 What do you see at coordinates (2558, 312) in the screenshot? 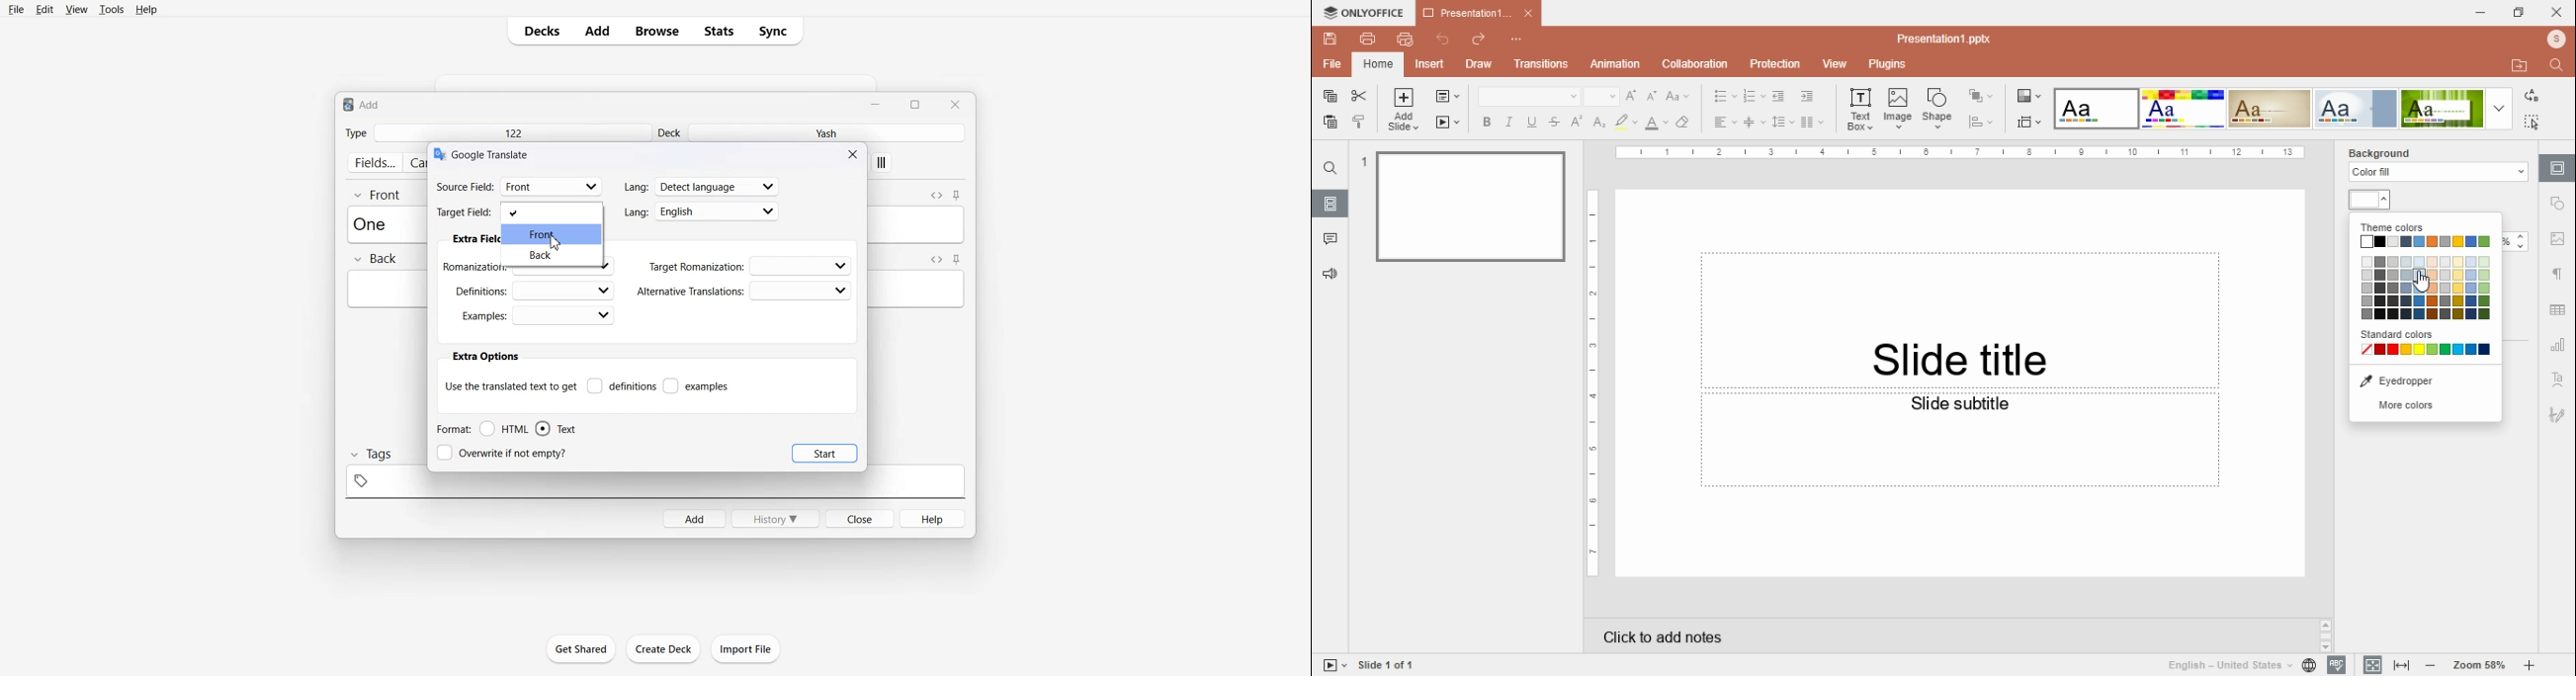
I see `table settings` at bounding box center [2558, 312].